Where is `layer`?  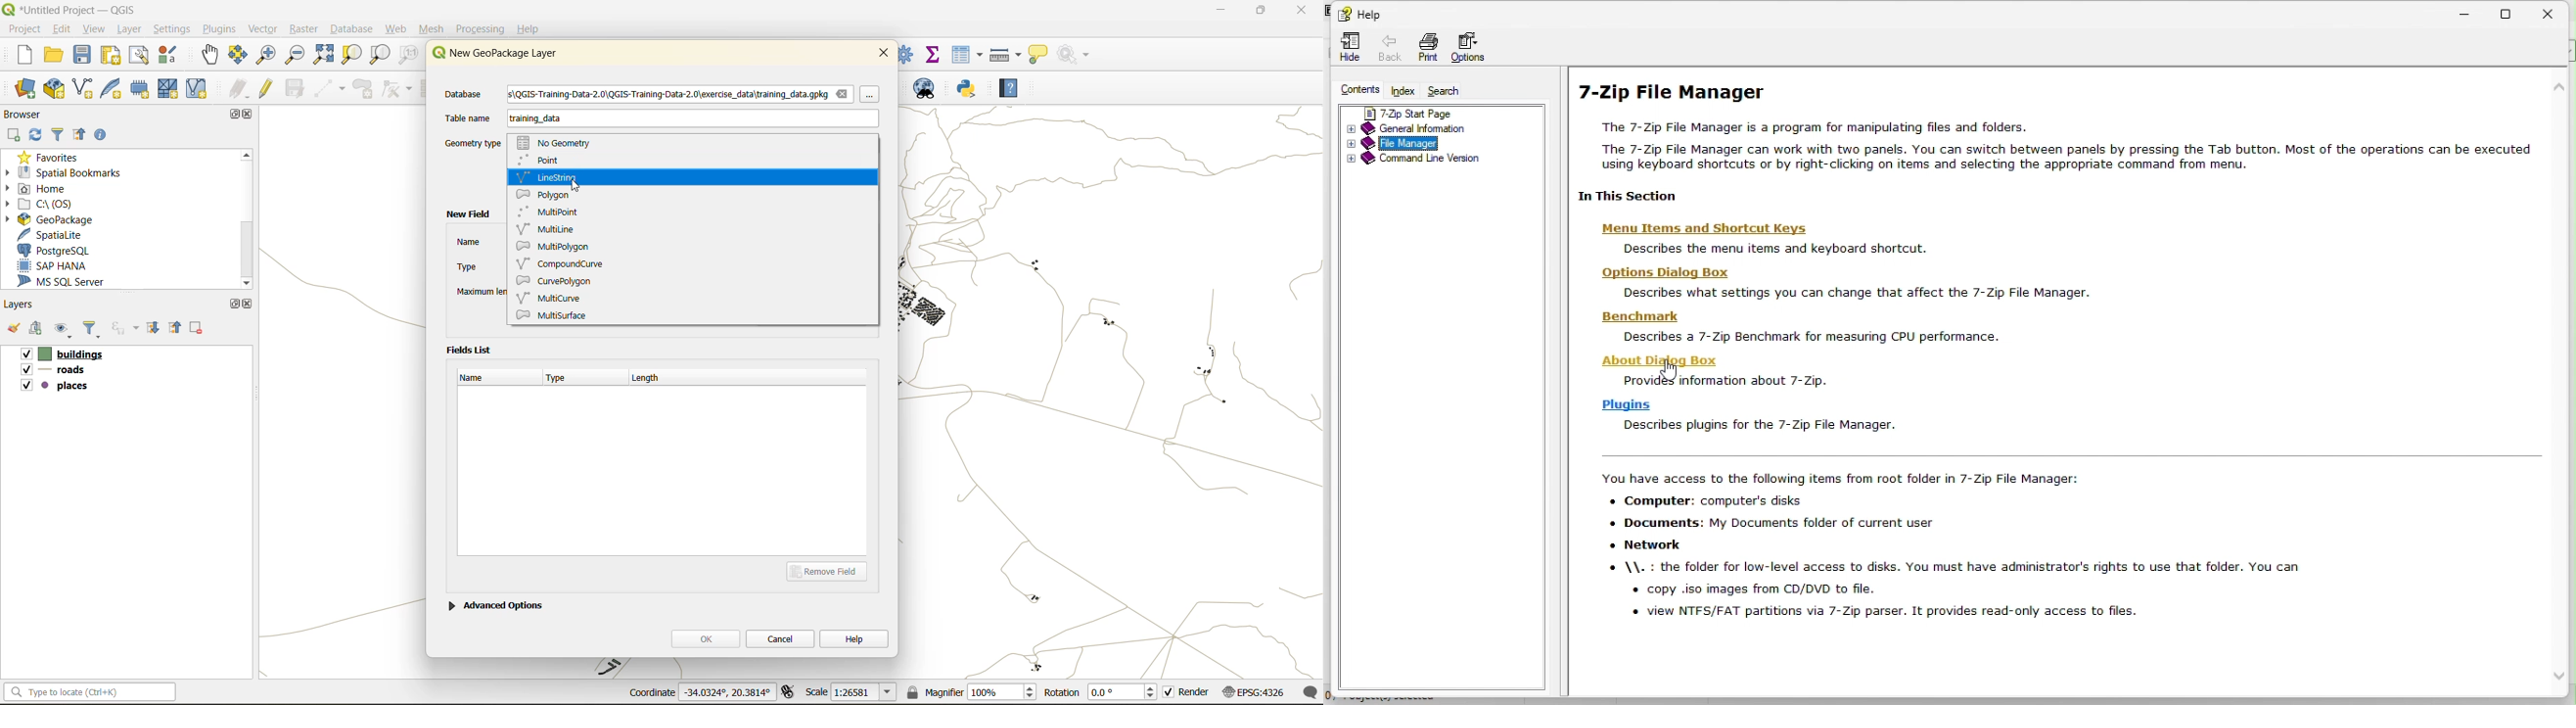 layer is located at coordinates (132, 30).